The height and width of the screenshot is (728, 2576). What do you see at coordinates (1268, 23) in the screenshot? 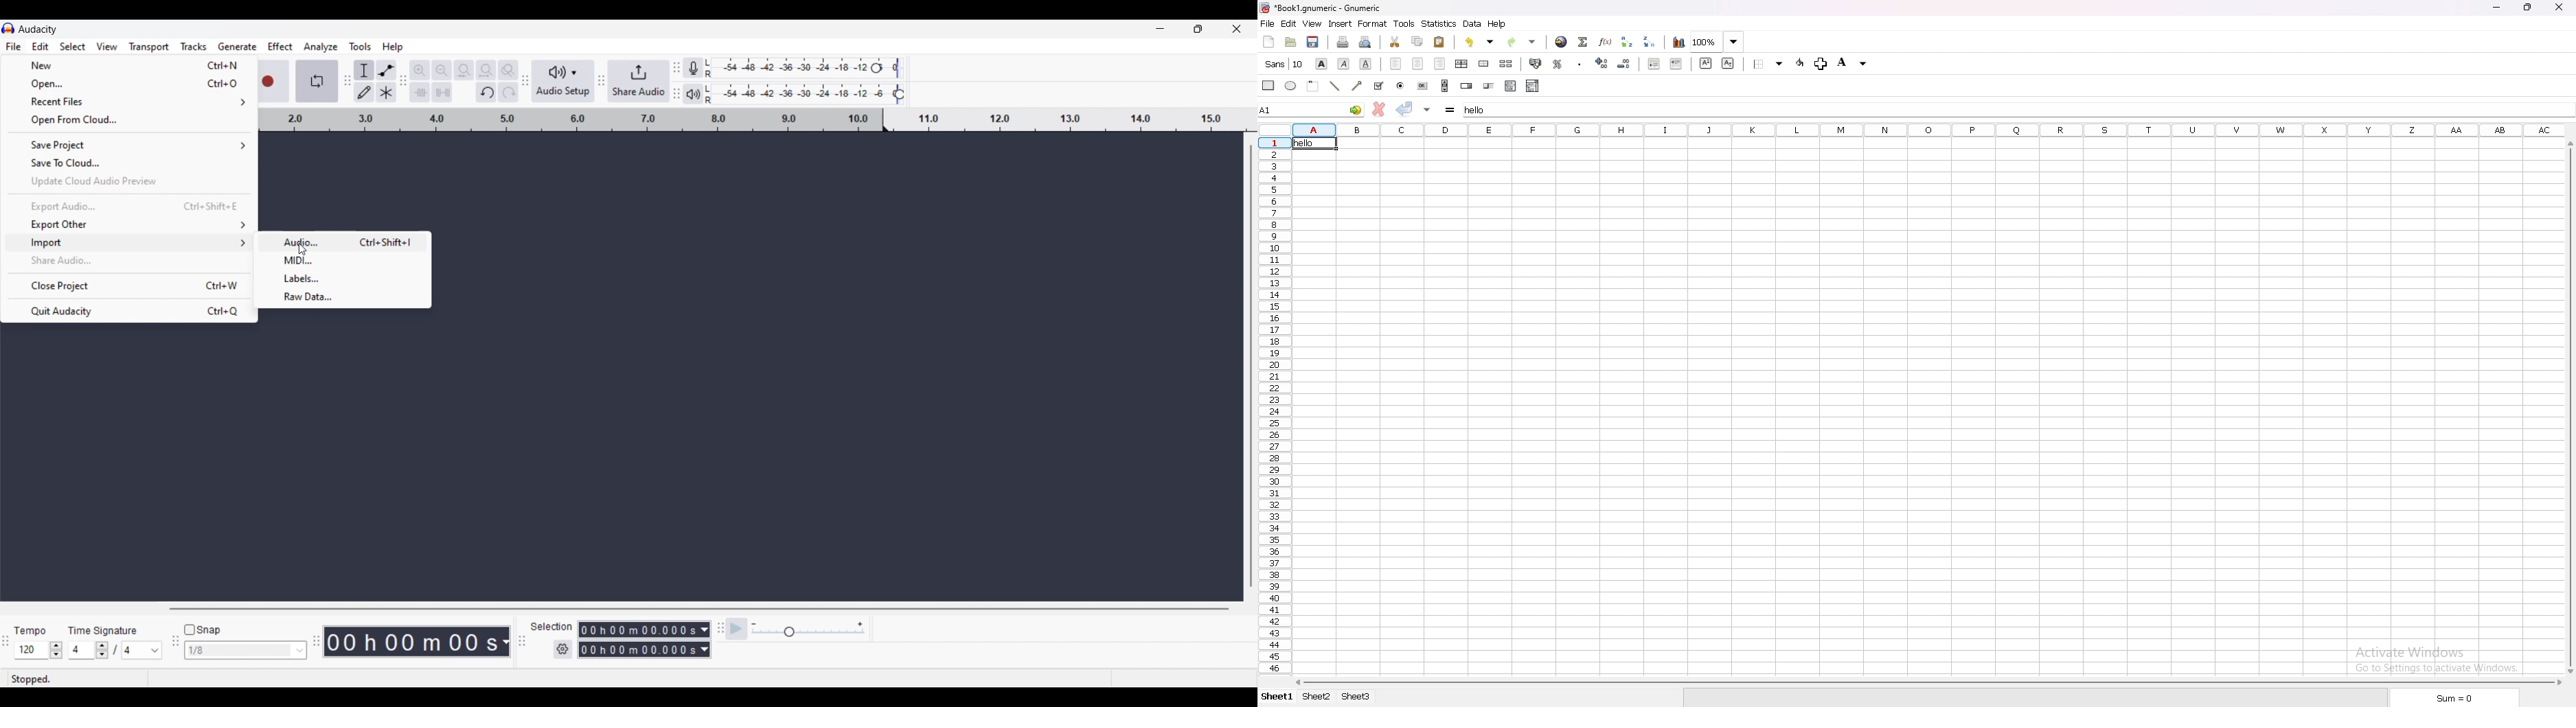
I see `file` at bounding box center [1268, 23].